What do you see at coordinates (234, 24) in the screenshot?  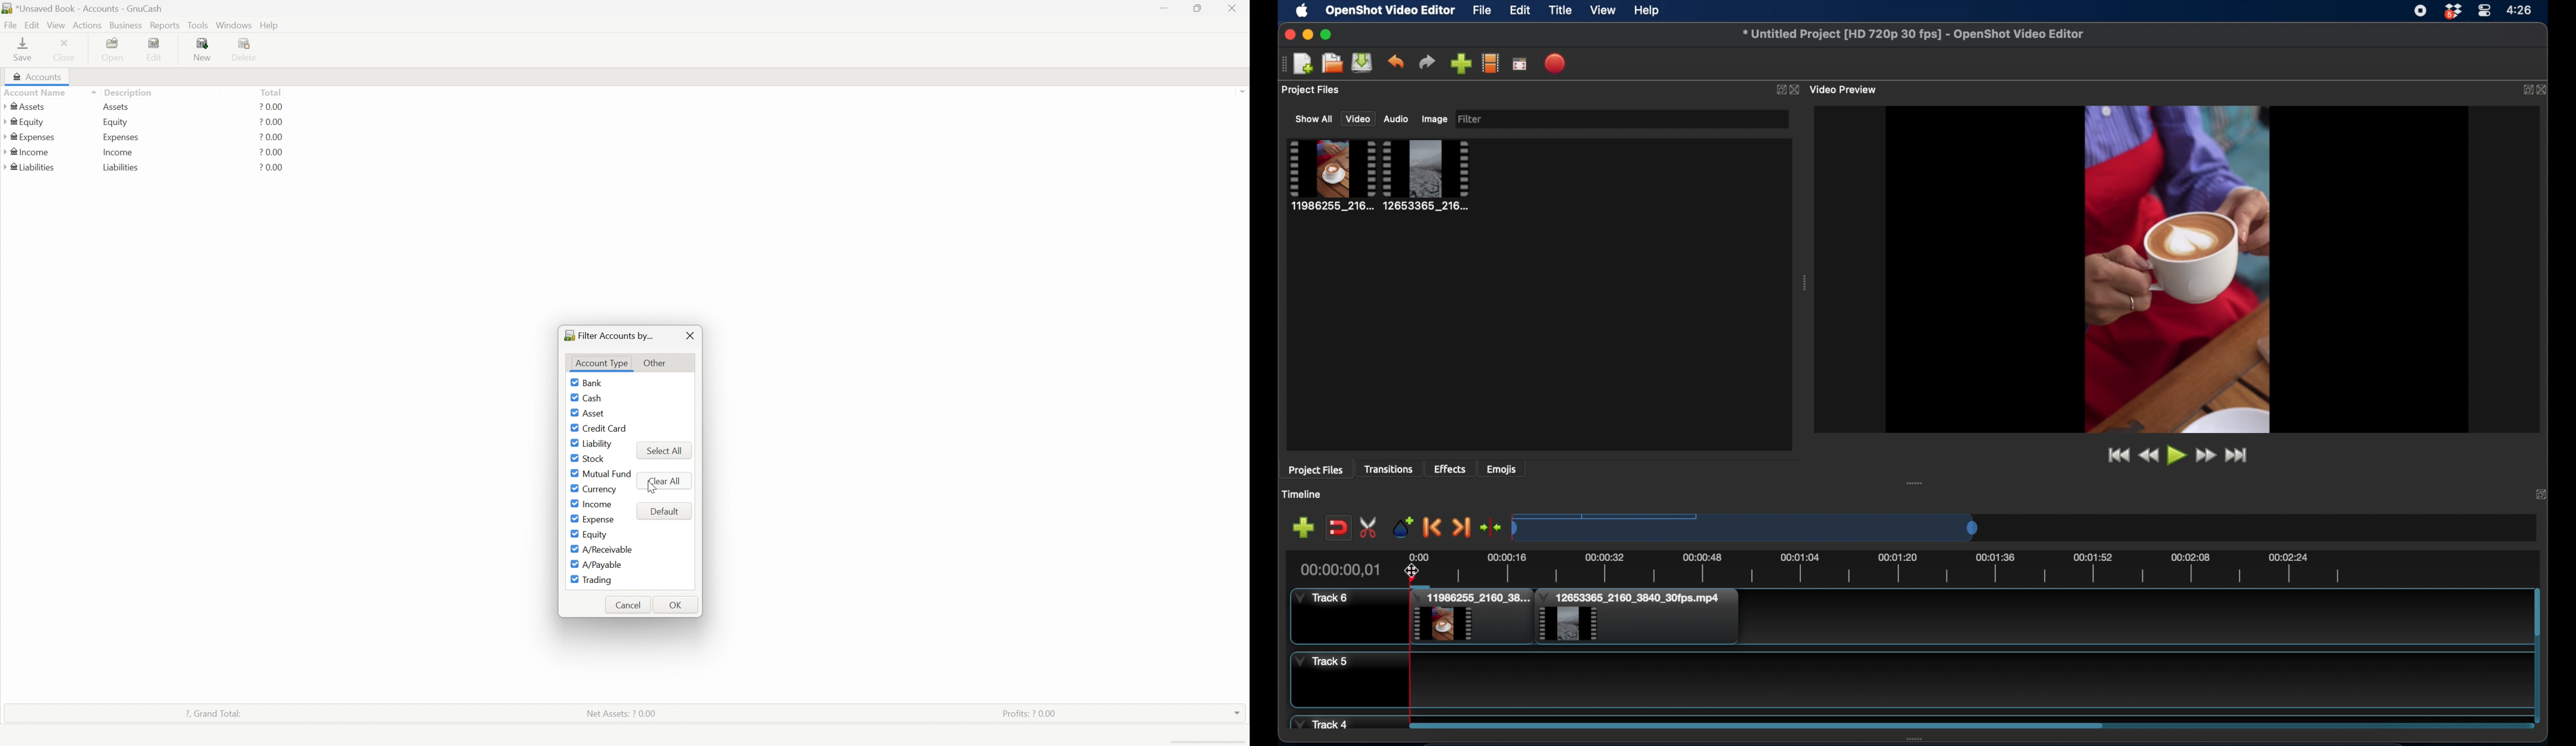 I see `Windows` at bounding box center [234, 24].